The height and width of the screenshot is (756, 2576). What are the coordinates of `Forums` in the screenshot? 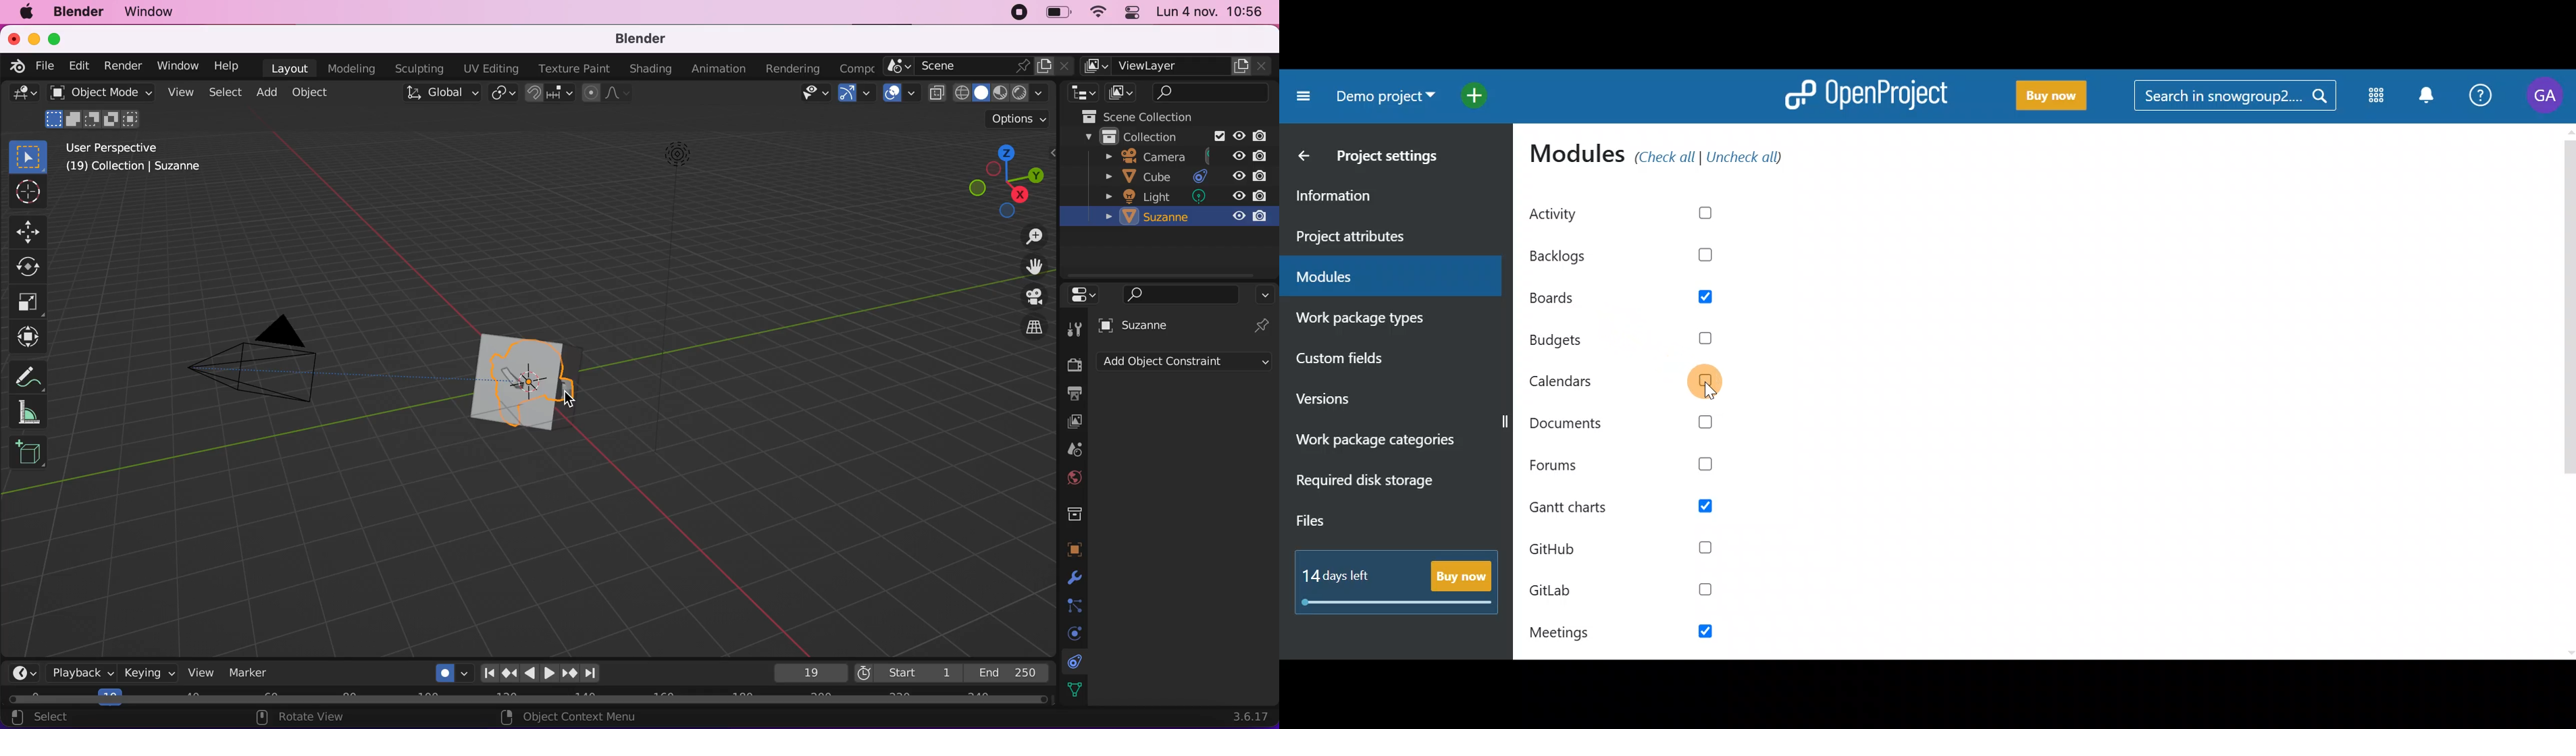 It's located at (1628, 467).